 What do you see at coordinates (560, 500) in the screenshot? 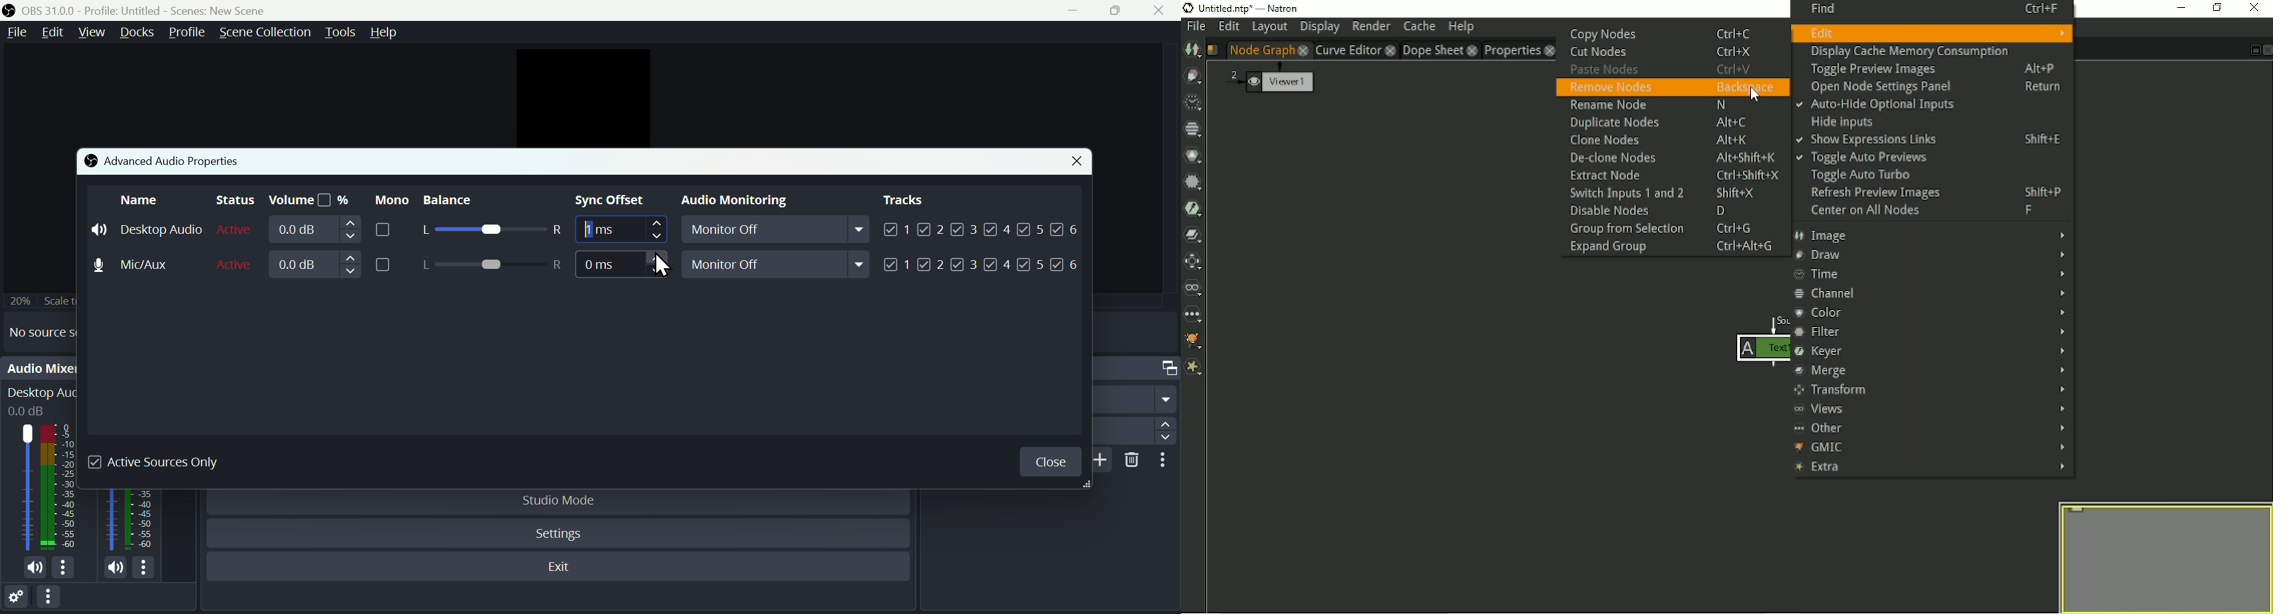
I see `Studio mode` at bounding box center [560, 500].